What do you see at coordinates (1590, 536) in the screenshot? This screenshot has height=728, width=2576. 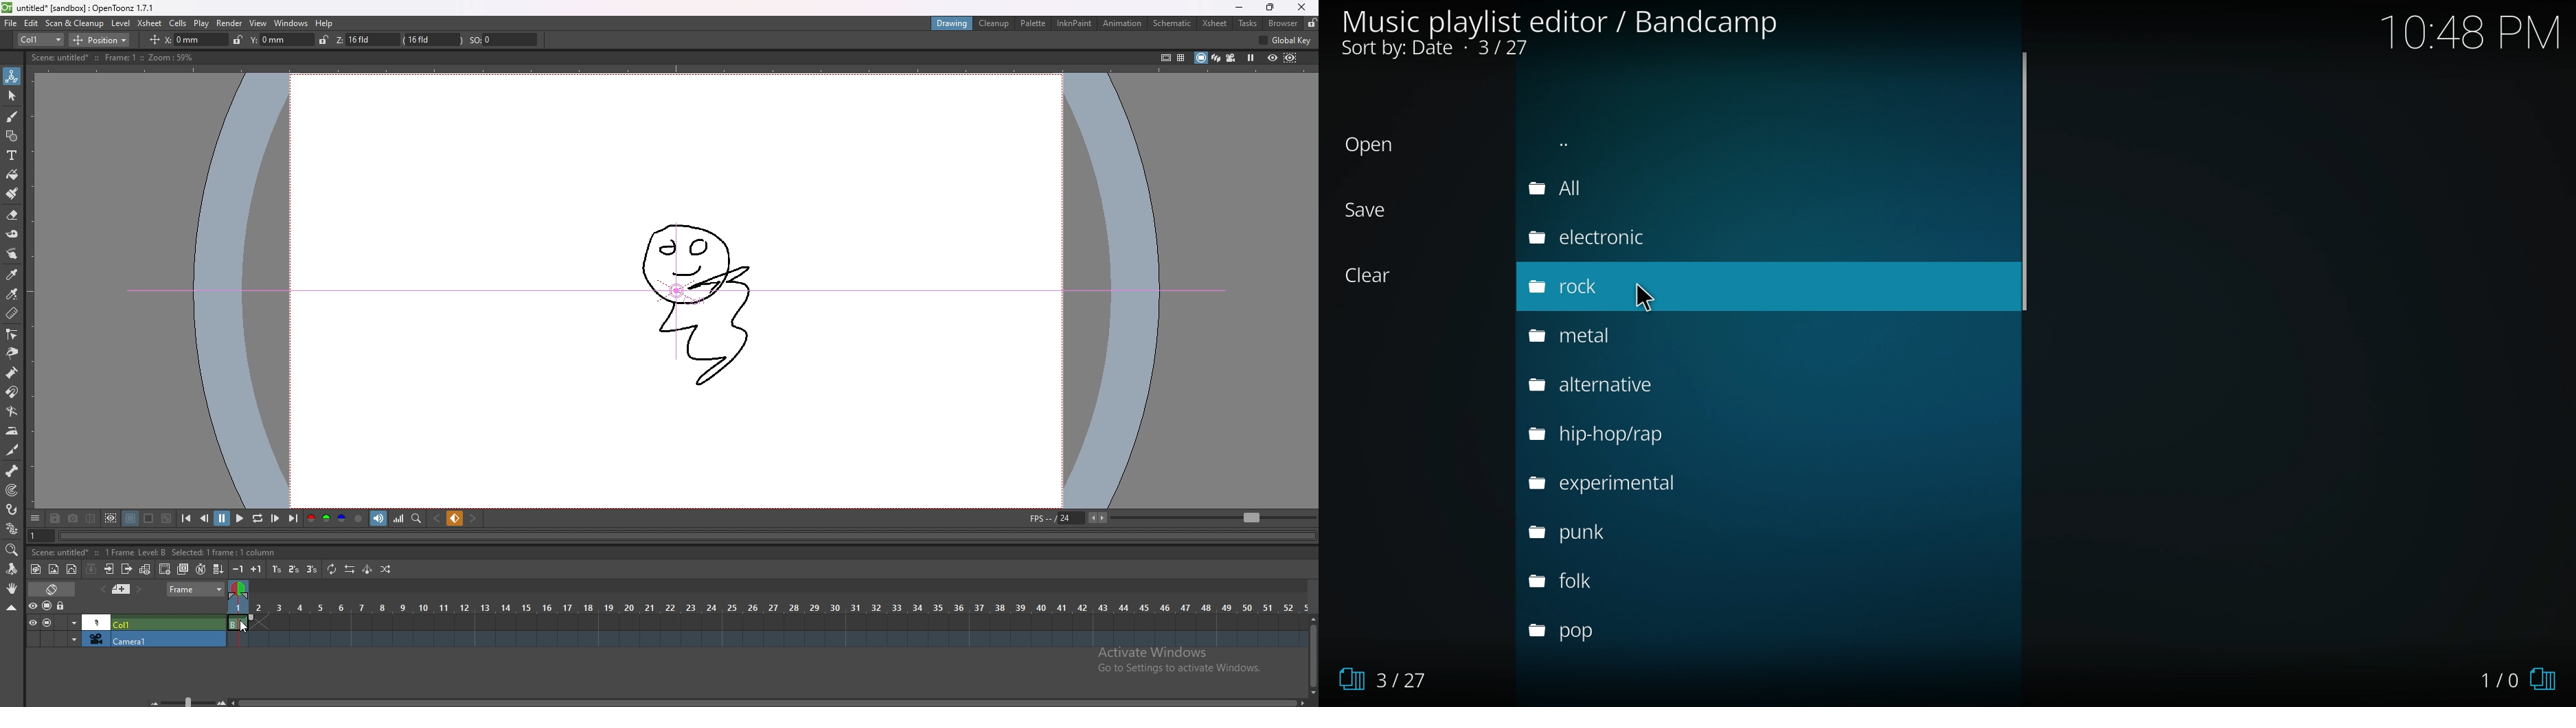 I see `punk` at bounding box center [1590, 536].